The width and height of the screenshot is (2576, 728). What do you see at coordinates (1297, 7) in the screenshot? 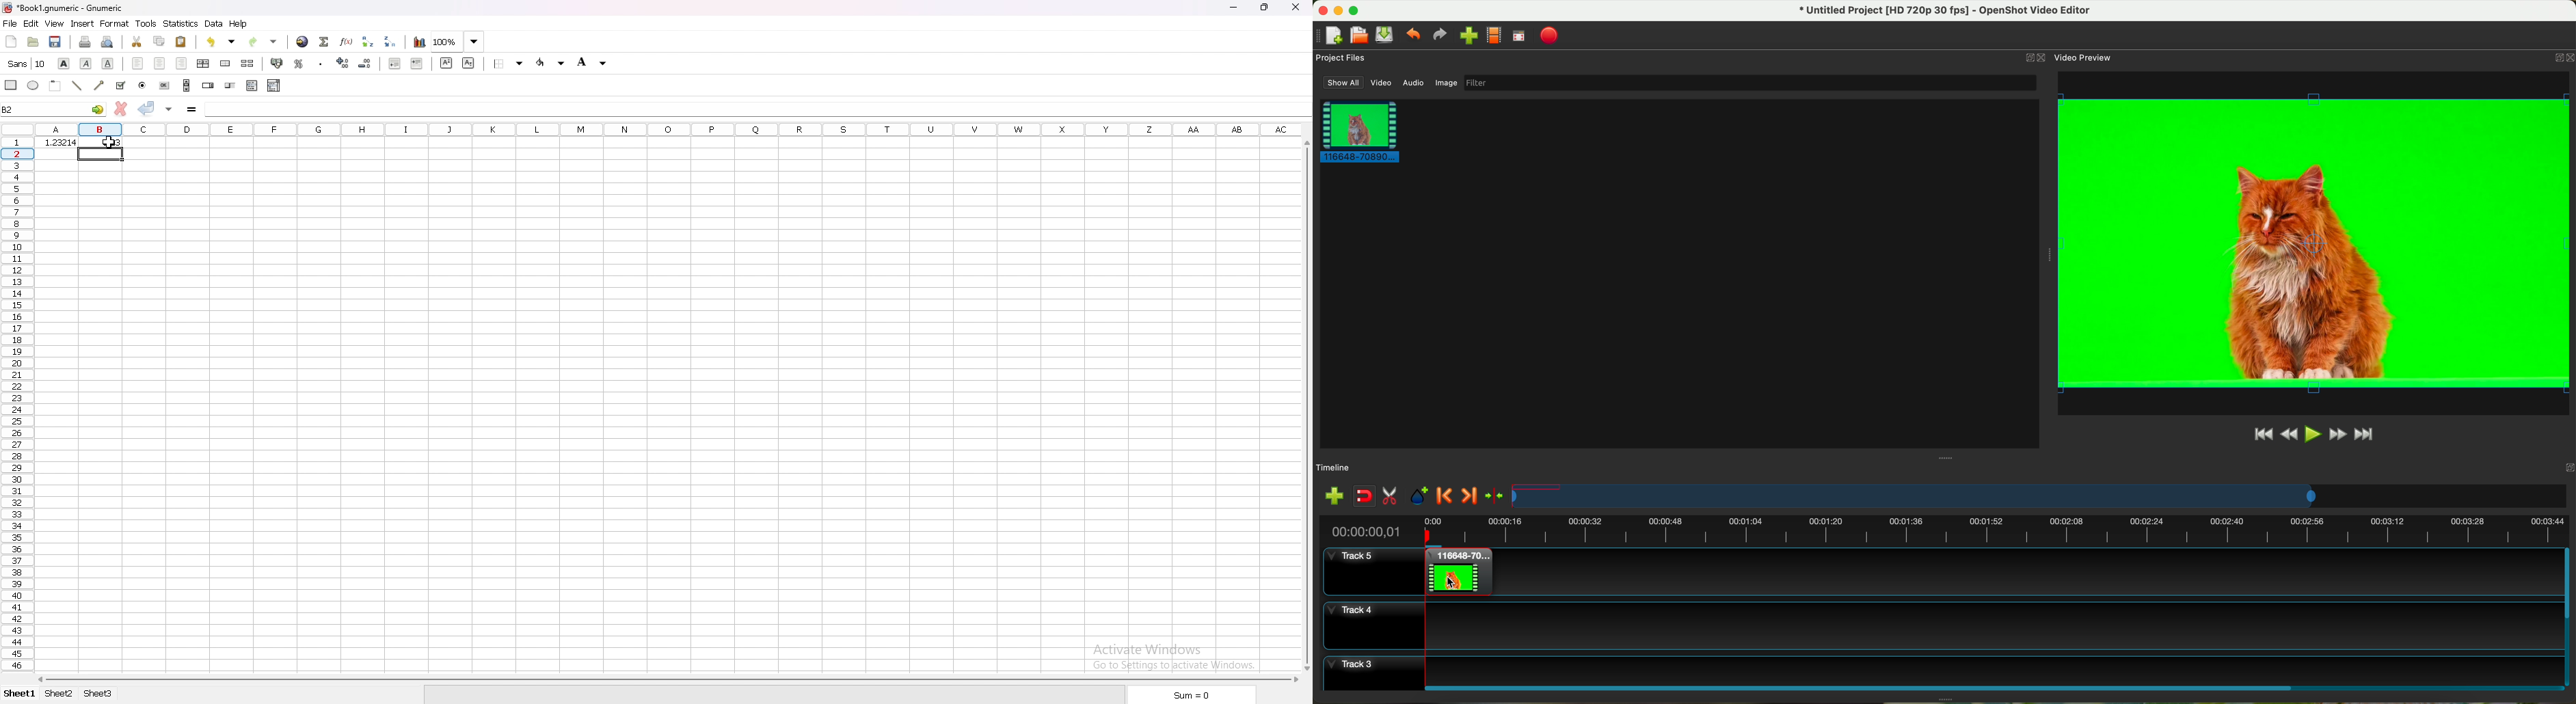
I see `close` at bounding box center [1297, 7].